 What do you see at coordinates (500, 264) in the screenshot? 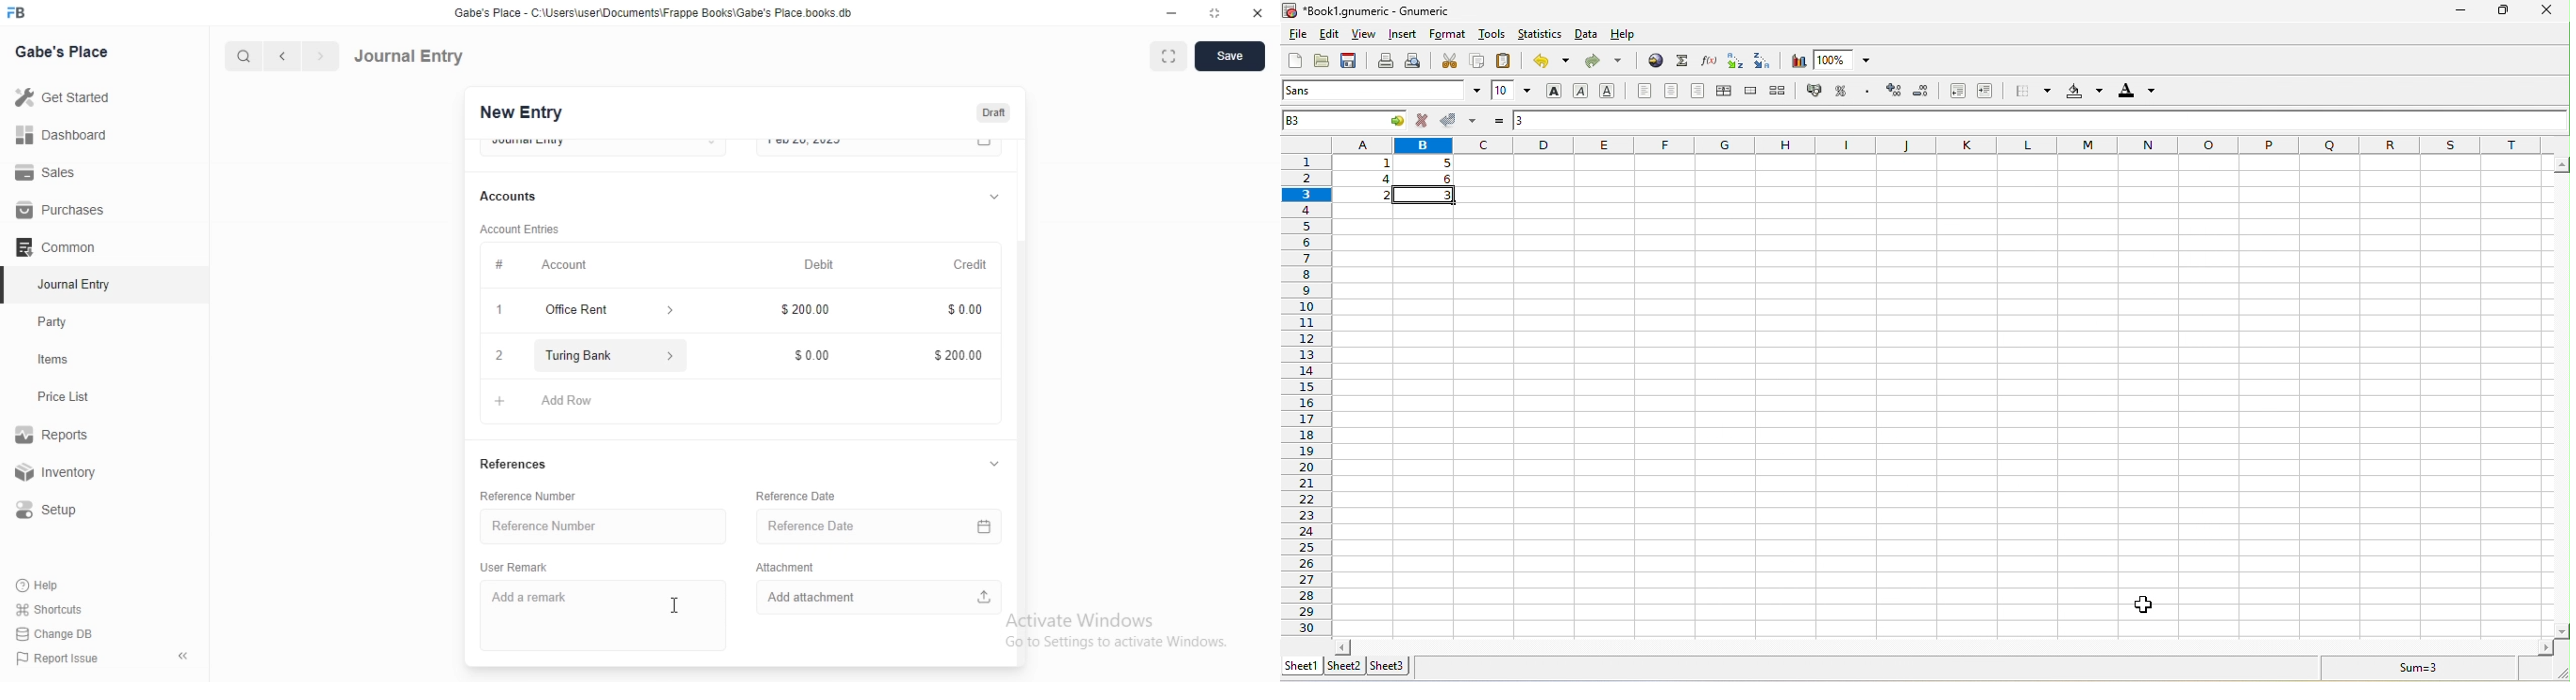
I see `` at bounding box center [500, 264].